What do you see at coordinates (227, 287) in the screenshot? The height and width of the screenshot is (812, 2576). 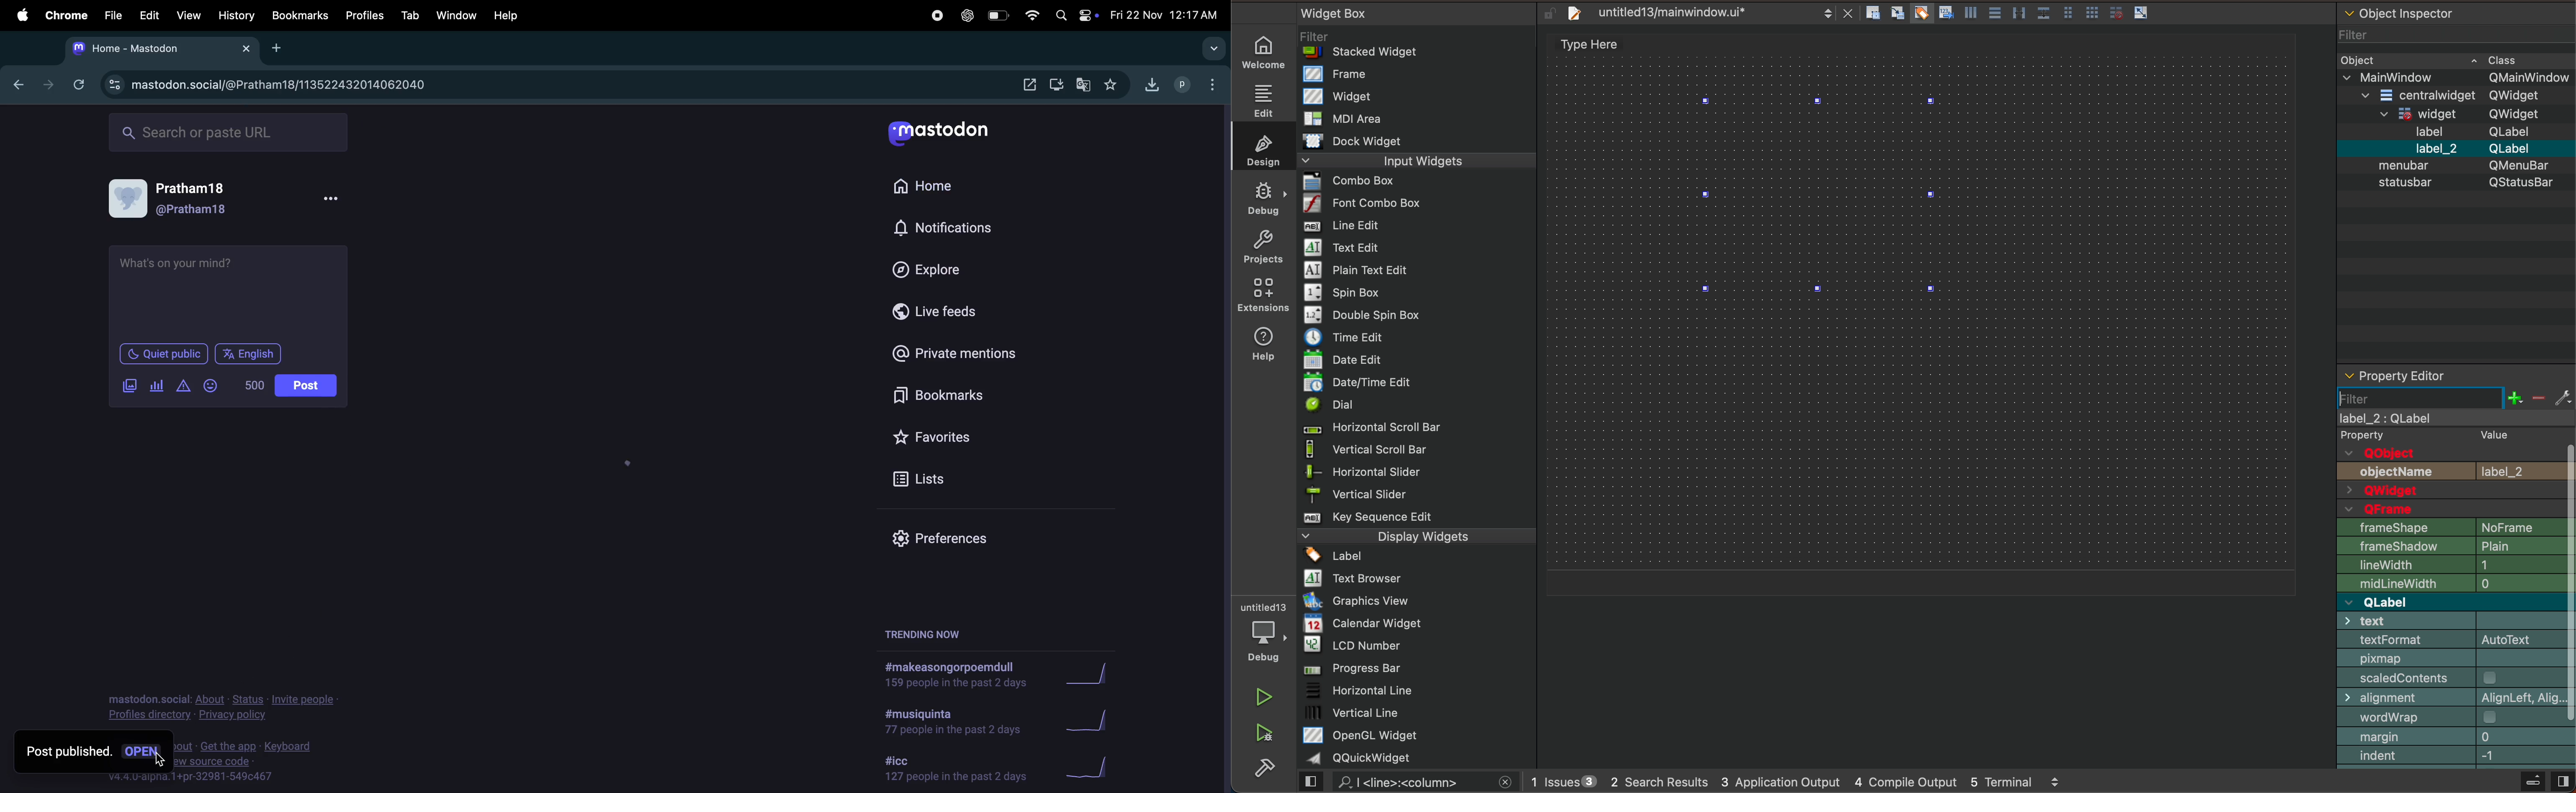 I see `text box` at bounding box center [227, 287].